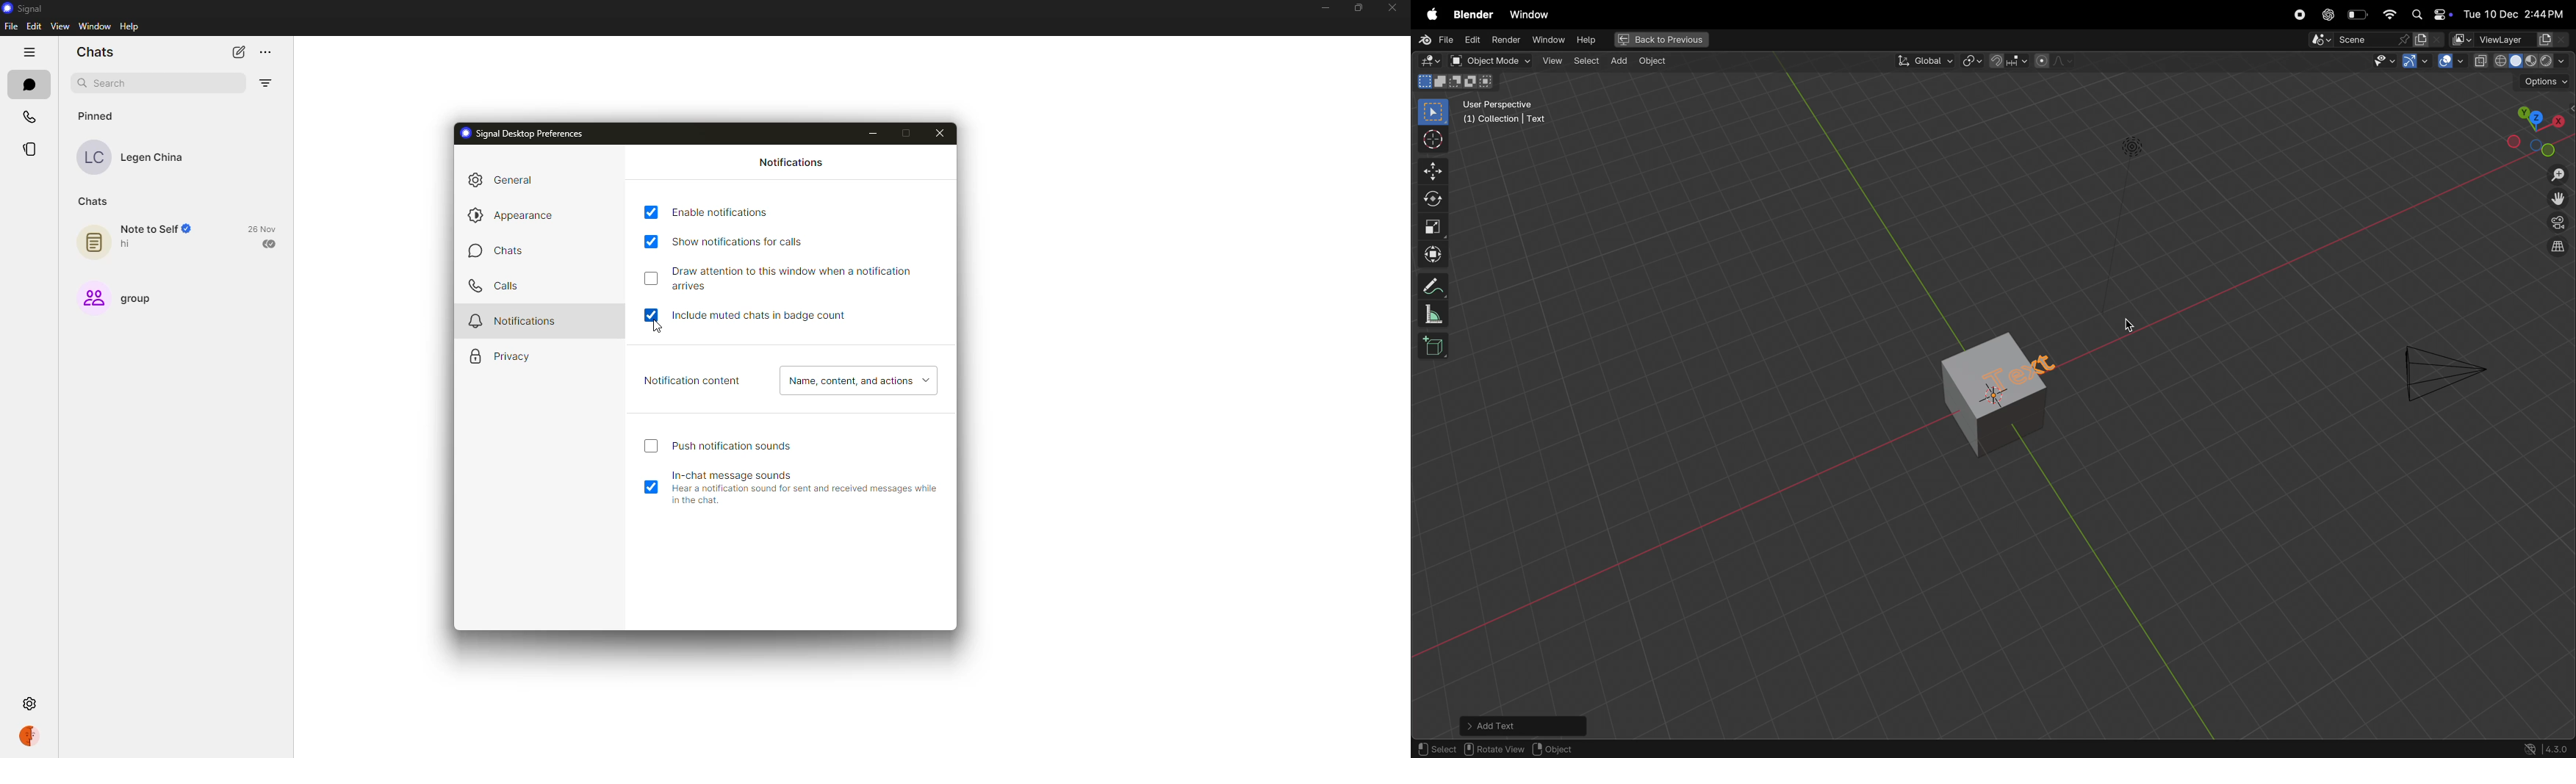 This screenshot has width=2576, height=784. What do you see at coordinates (2130, 148) in the screenshot?
I see `Lights` at bounding box center [2130, 148].